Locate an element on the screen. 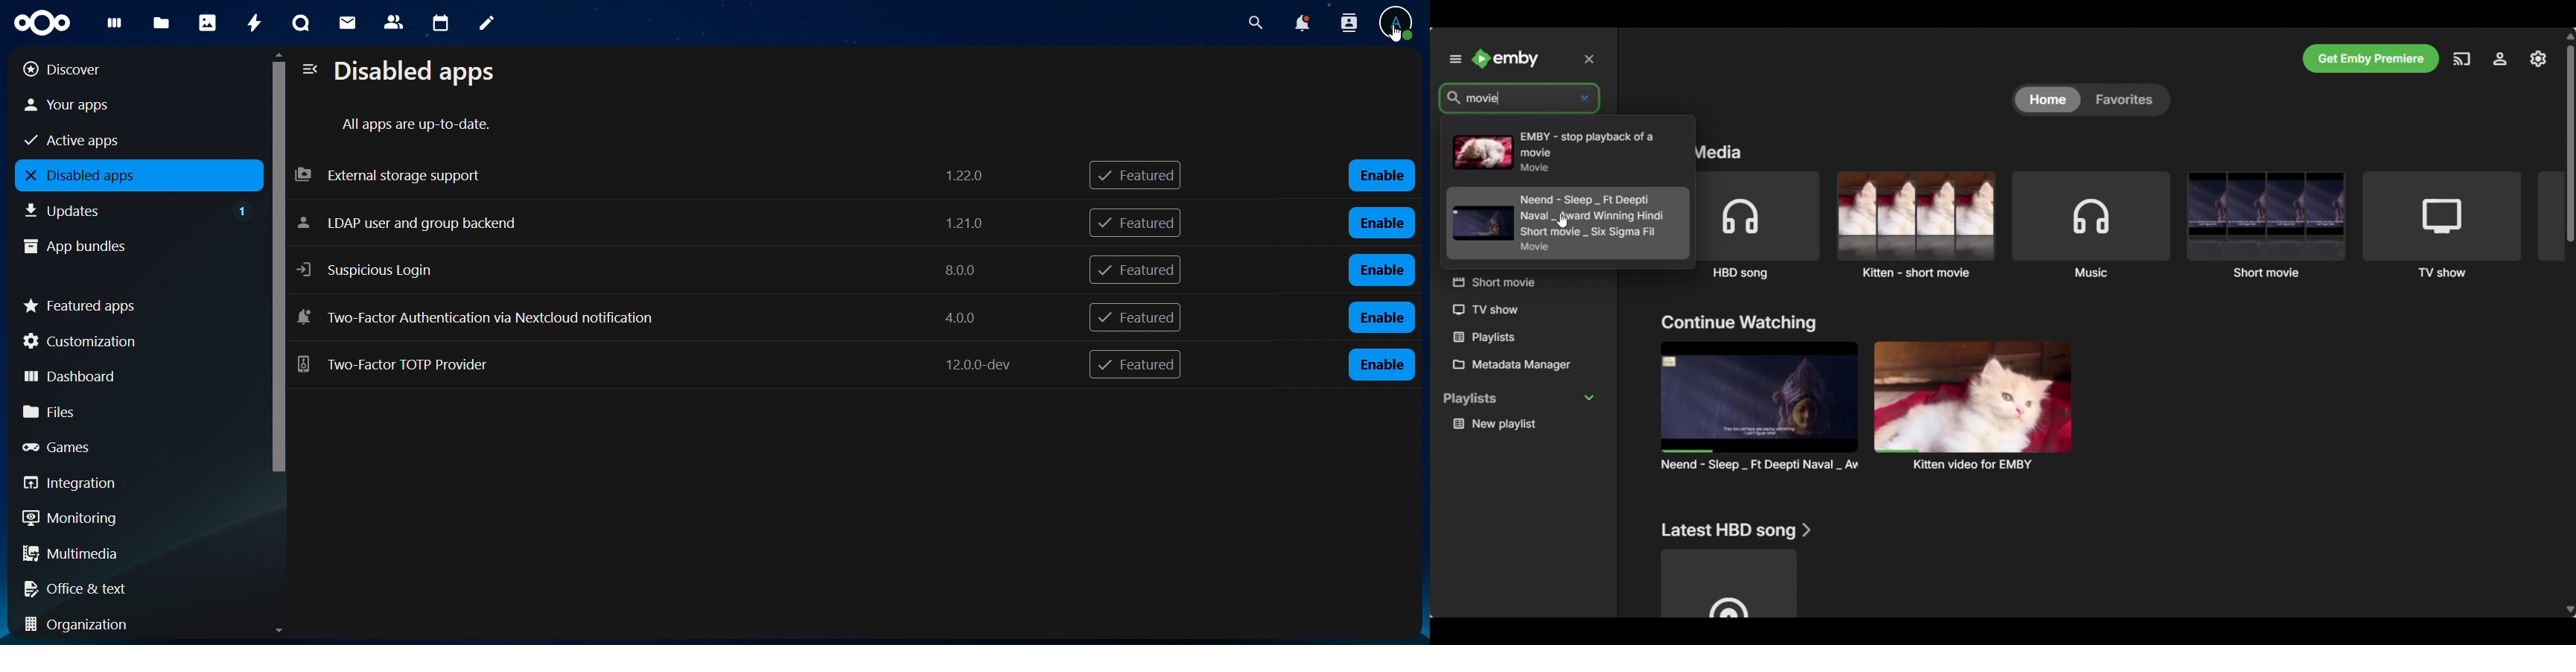 Image resolution: width=2576 pixels, height=672 pixels.  is located at coordinates (1497, 281).